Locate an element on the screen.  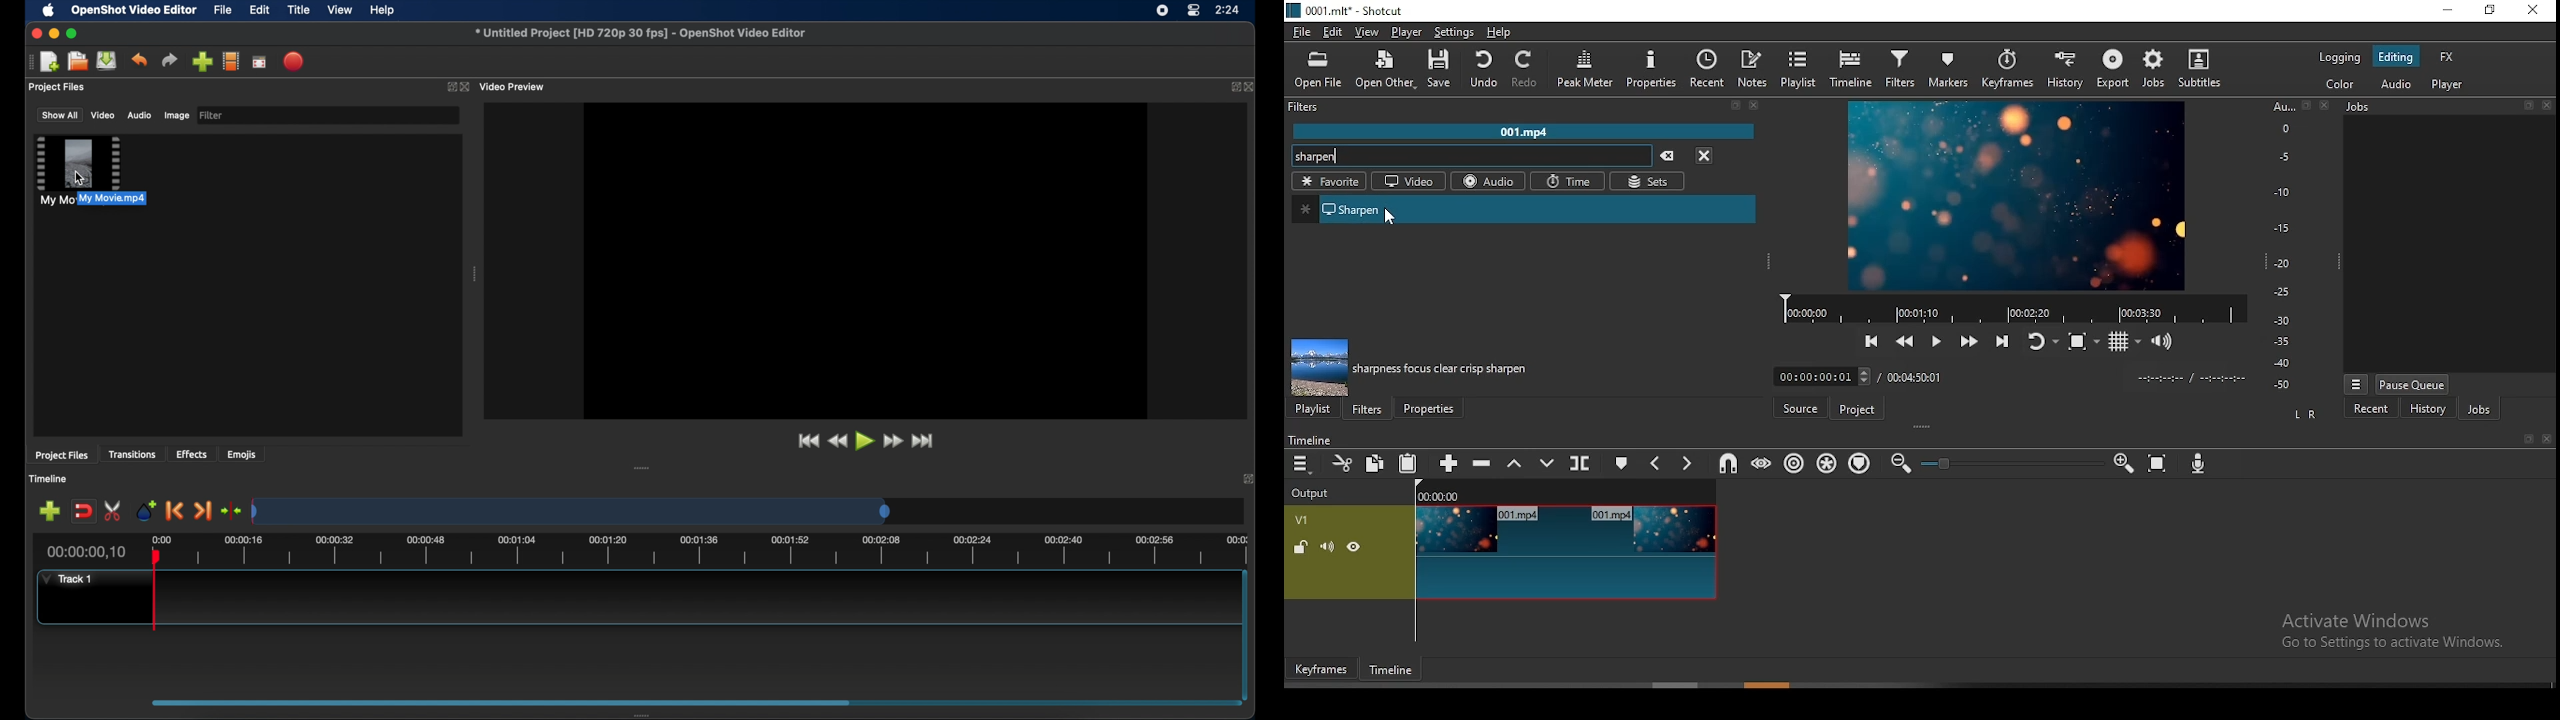
recent is located at coordinates (2373, 408).